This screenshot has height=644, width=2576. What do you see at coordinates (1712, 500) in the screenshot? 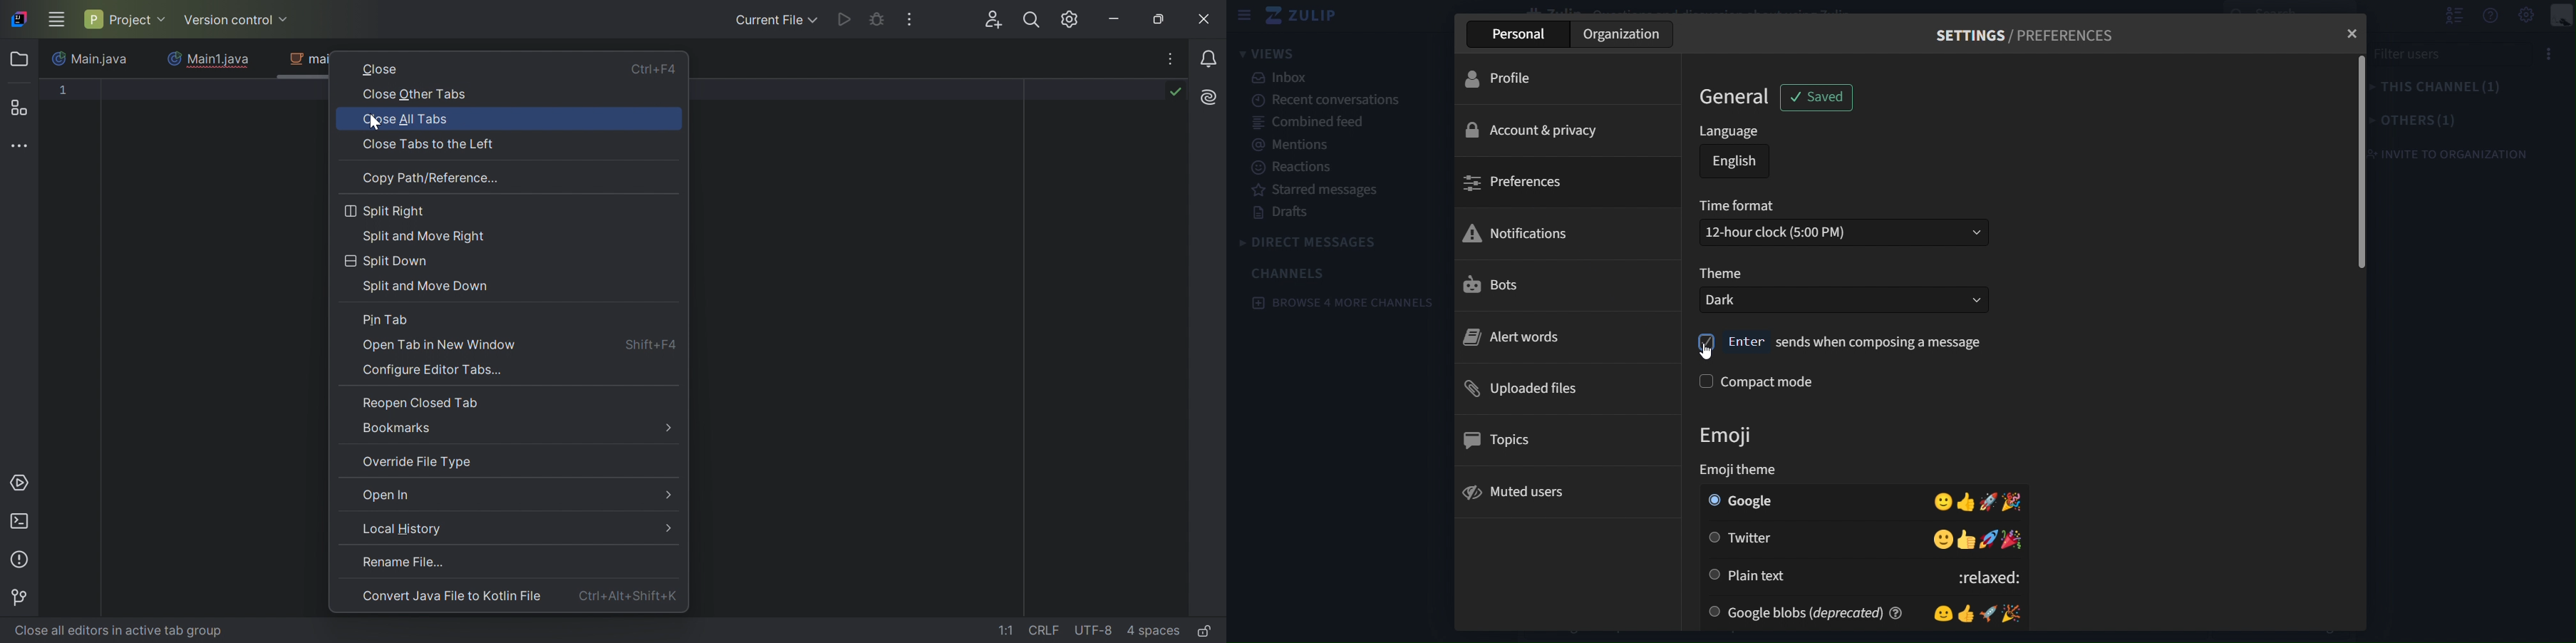
I see `Checkbox` at bounding box center [1712, 500].